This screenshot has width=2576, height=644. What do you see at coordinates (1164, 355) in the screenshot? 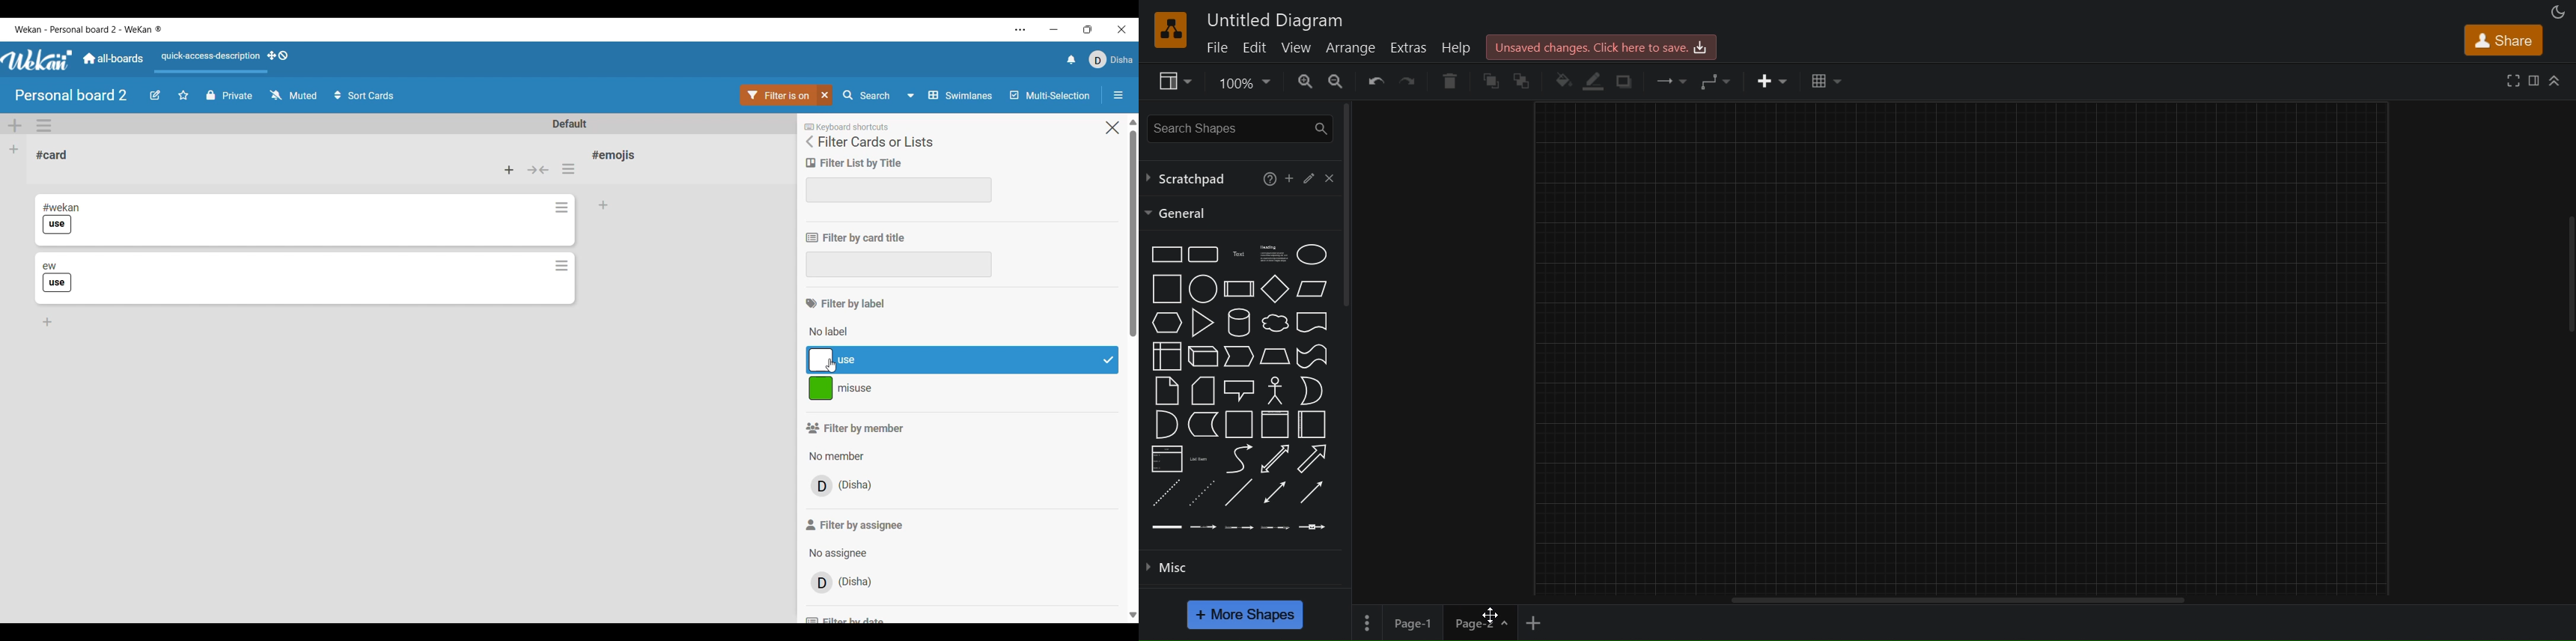
I see `internal storage` at bounding box center [1164, 355].